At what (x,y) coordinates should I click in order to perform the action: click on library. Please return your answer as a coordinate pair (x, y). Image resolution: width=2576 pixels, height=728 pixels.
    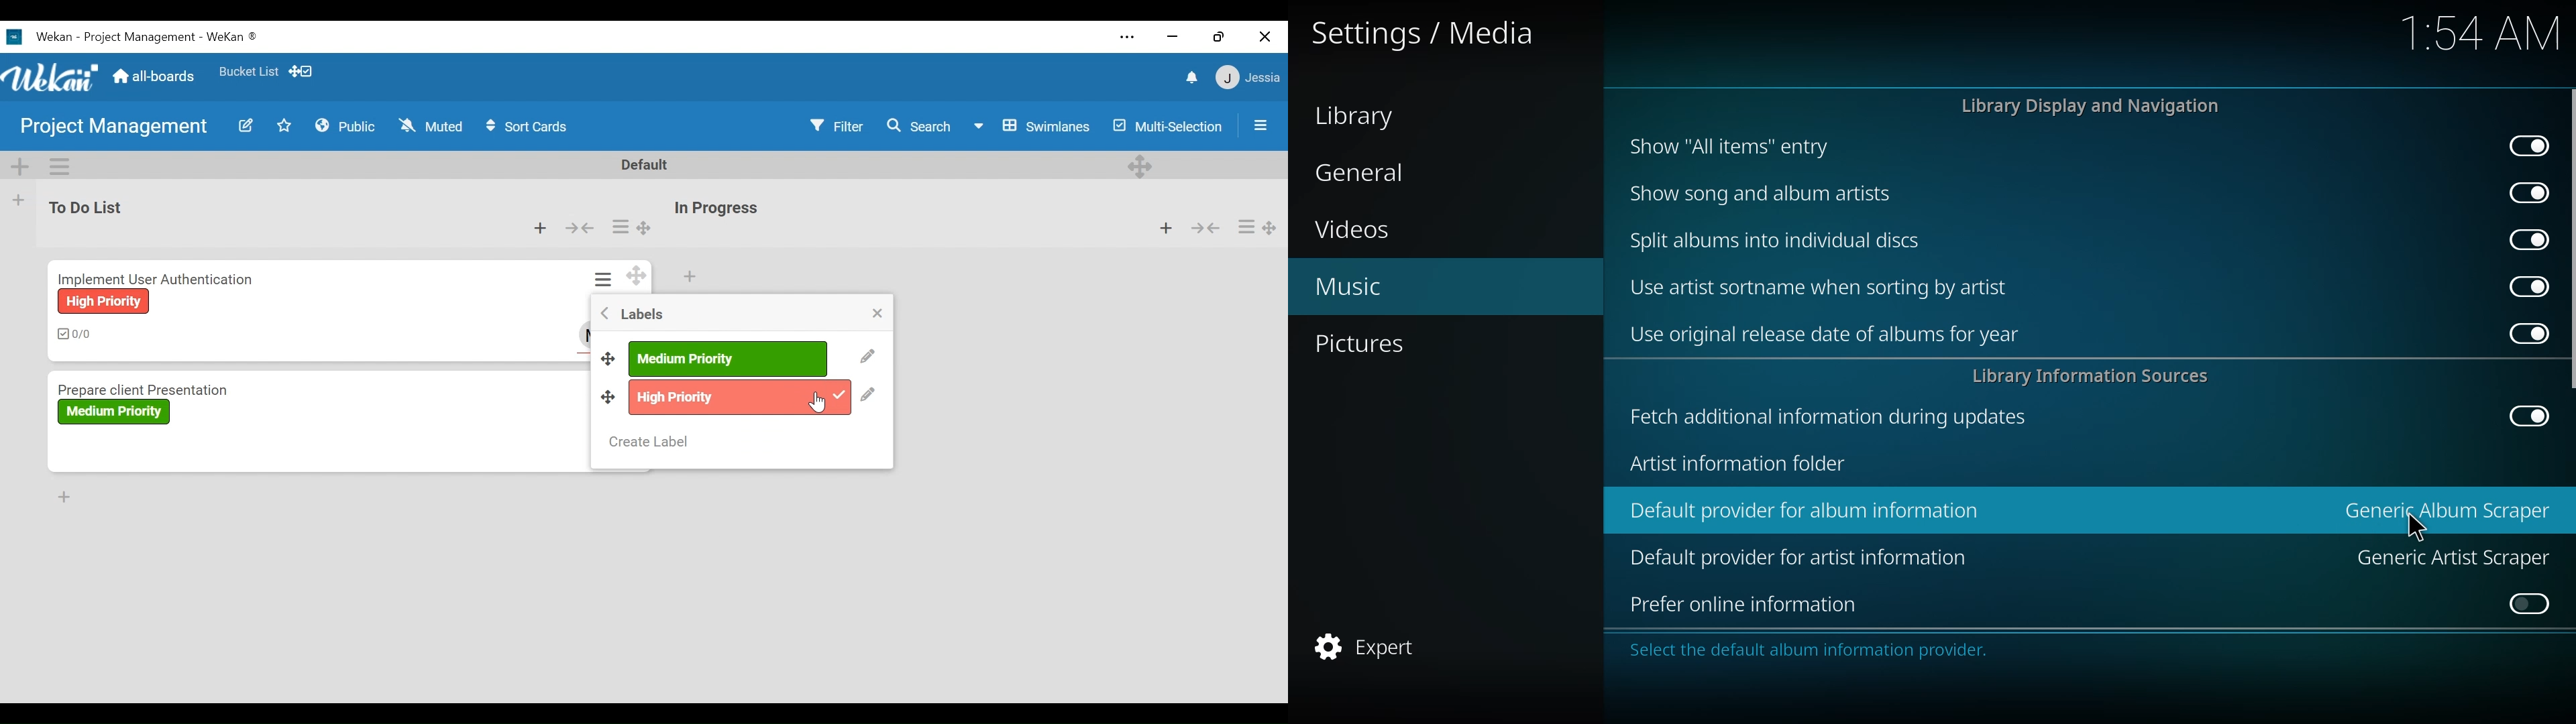
    Looking at the image, I should click on (1360, 117).